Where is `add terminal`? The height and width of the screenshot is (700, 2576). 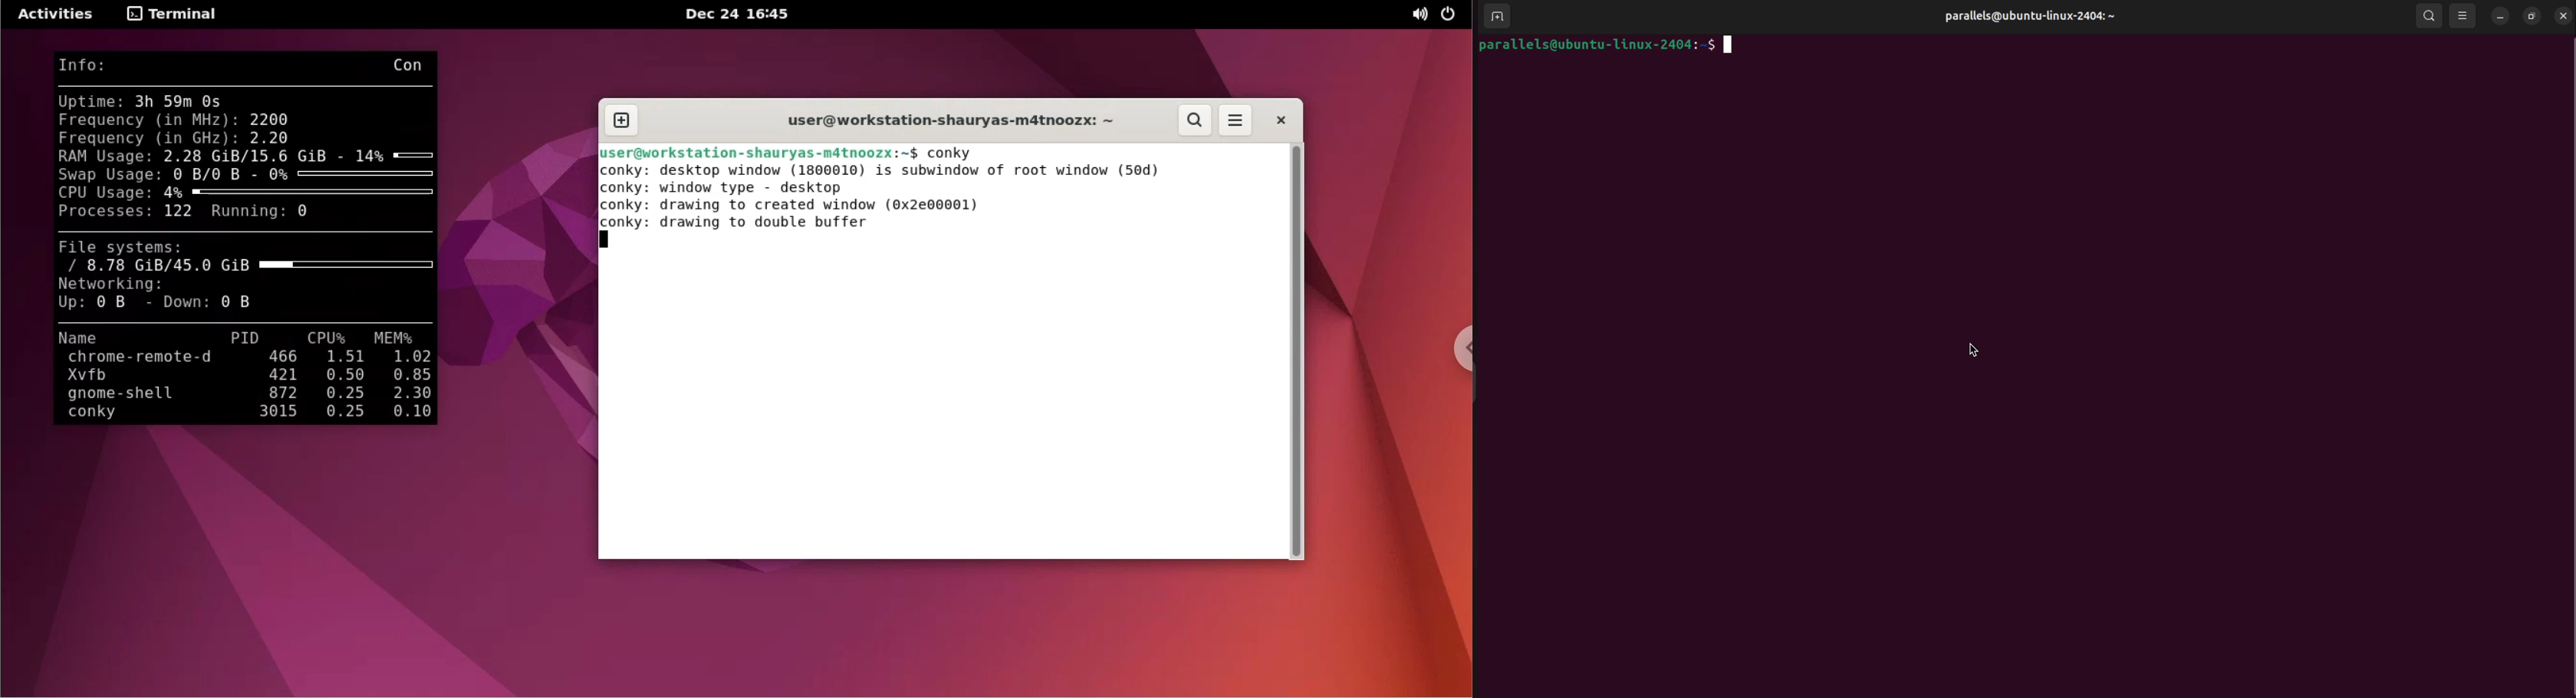
add terminal is located at coordinates (1495, 17).